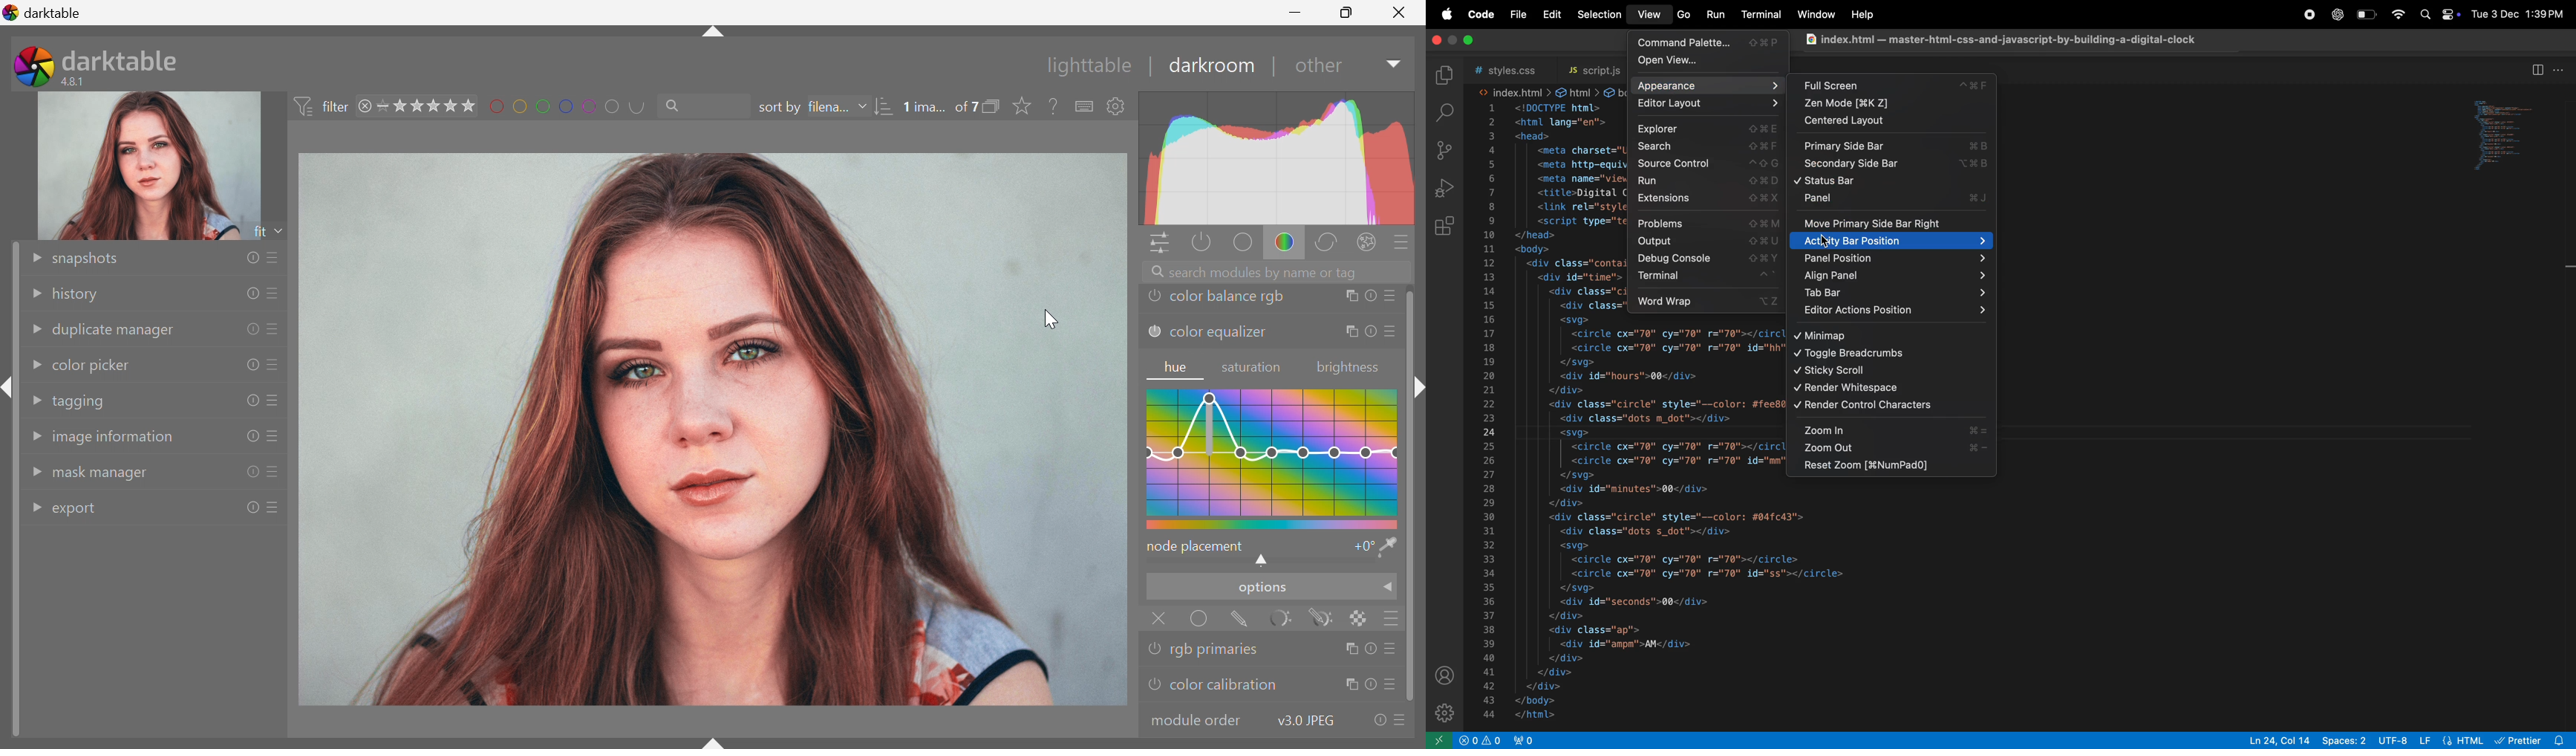 The image size is (2576, 756). Describe the element at coordinates (11, 13) in the screenshot. I see `logo` at that location.